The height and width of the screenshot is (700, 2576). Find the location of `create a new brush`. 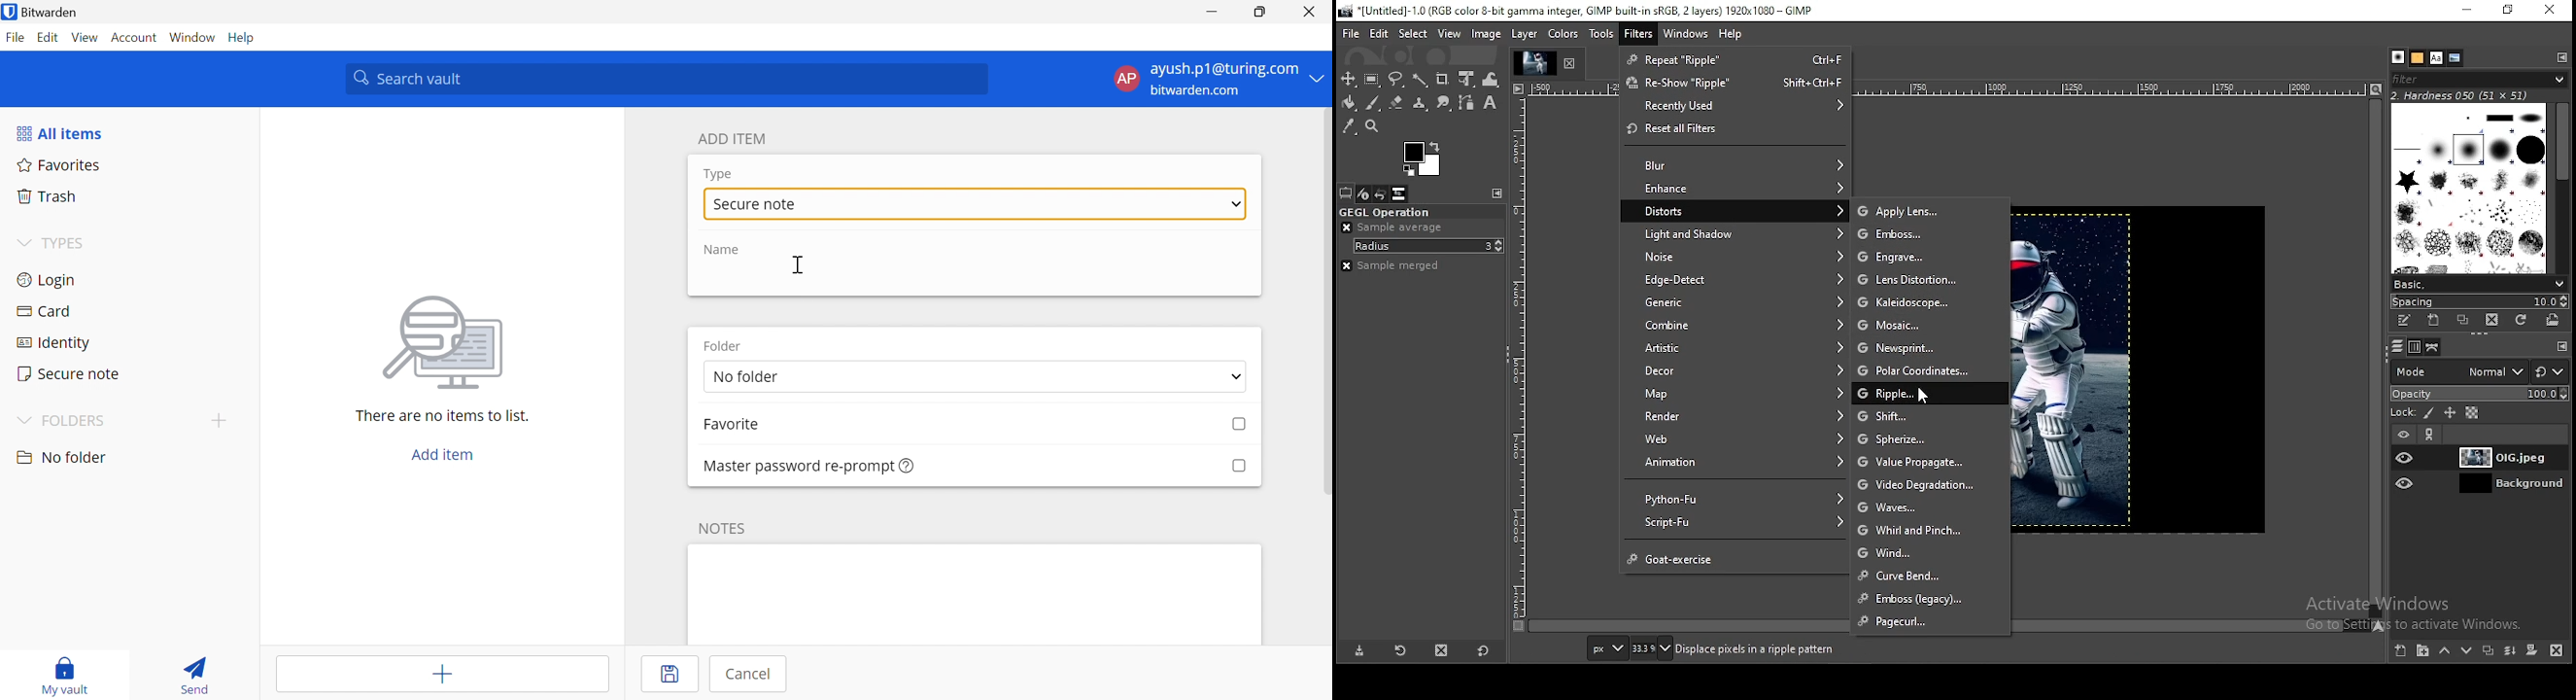

create a new brush is located at coordinates (2434, 321).